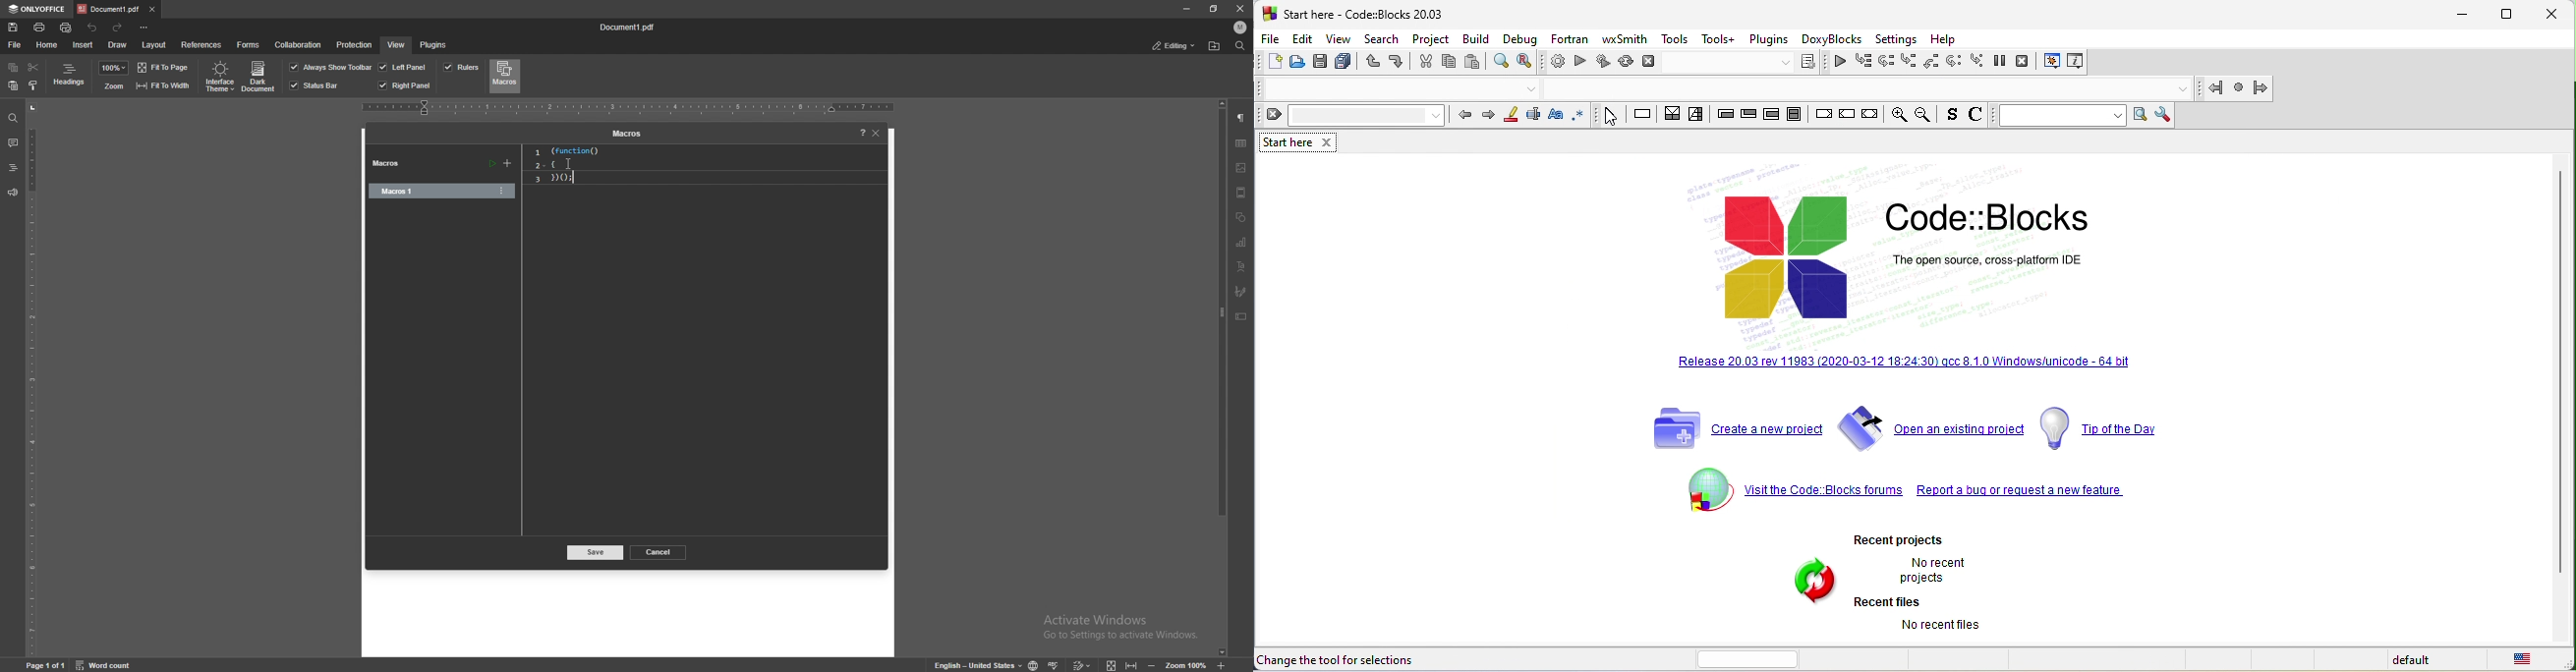  Describe the element at coordinates (1241, 167) in the screenshot. I see `image` at that location.